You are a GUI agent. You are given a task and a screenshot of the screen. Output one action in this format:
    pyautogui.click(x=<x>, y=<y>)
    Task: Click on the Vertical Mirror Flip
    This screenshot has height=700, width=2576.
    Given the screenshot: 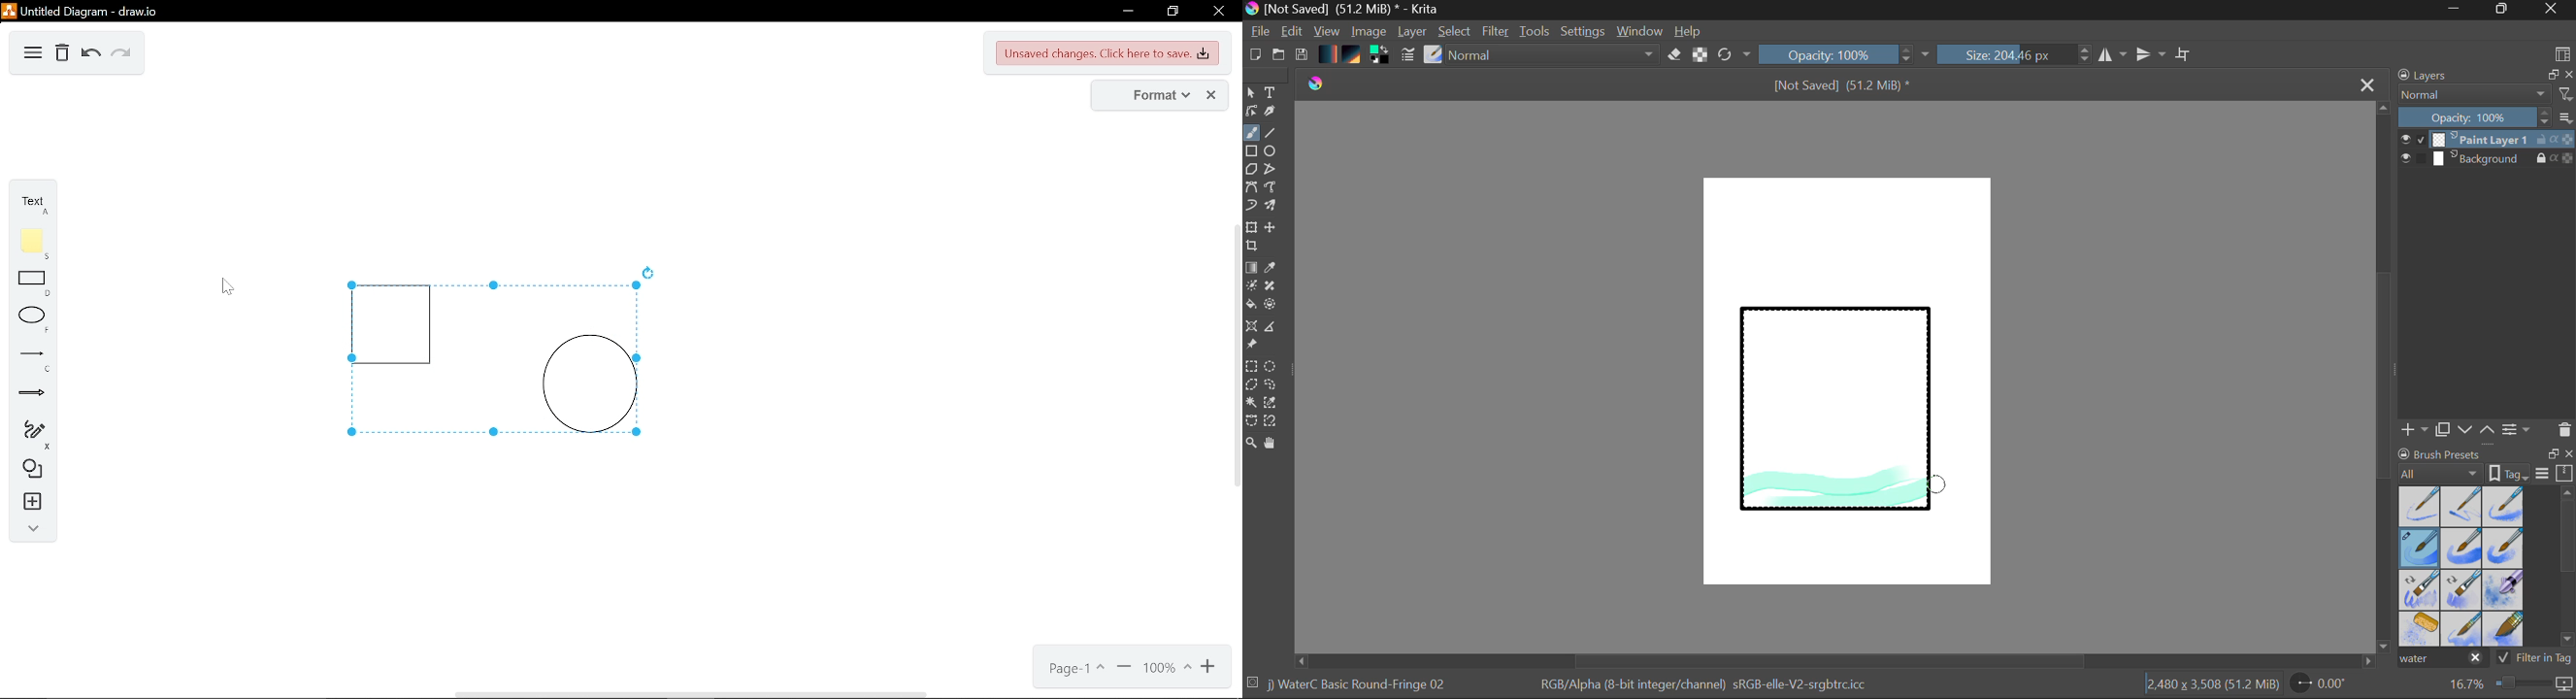 What is the action you would take?
    pyautogui.click(x=2112, y=55)
    